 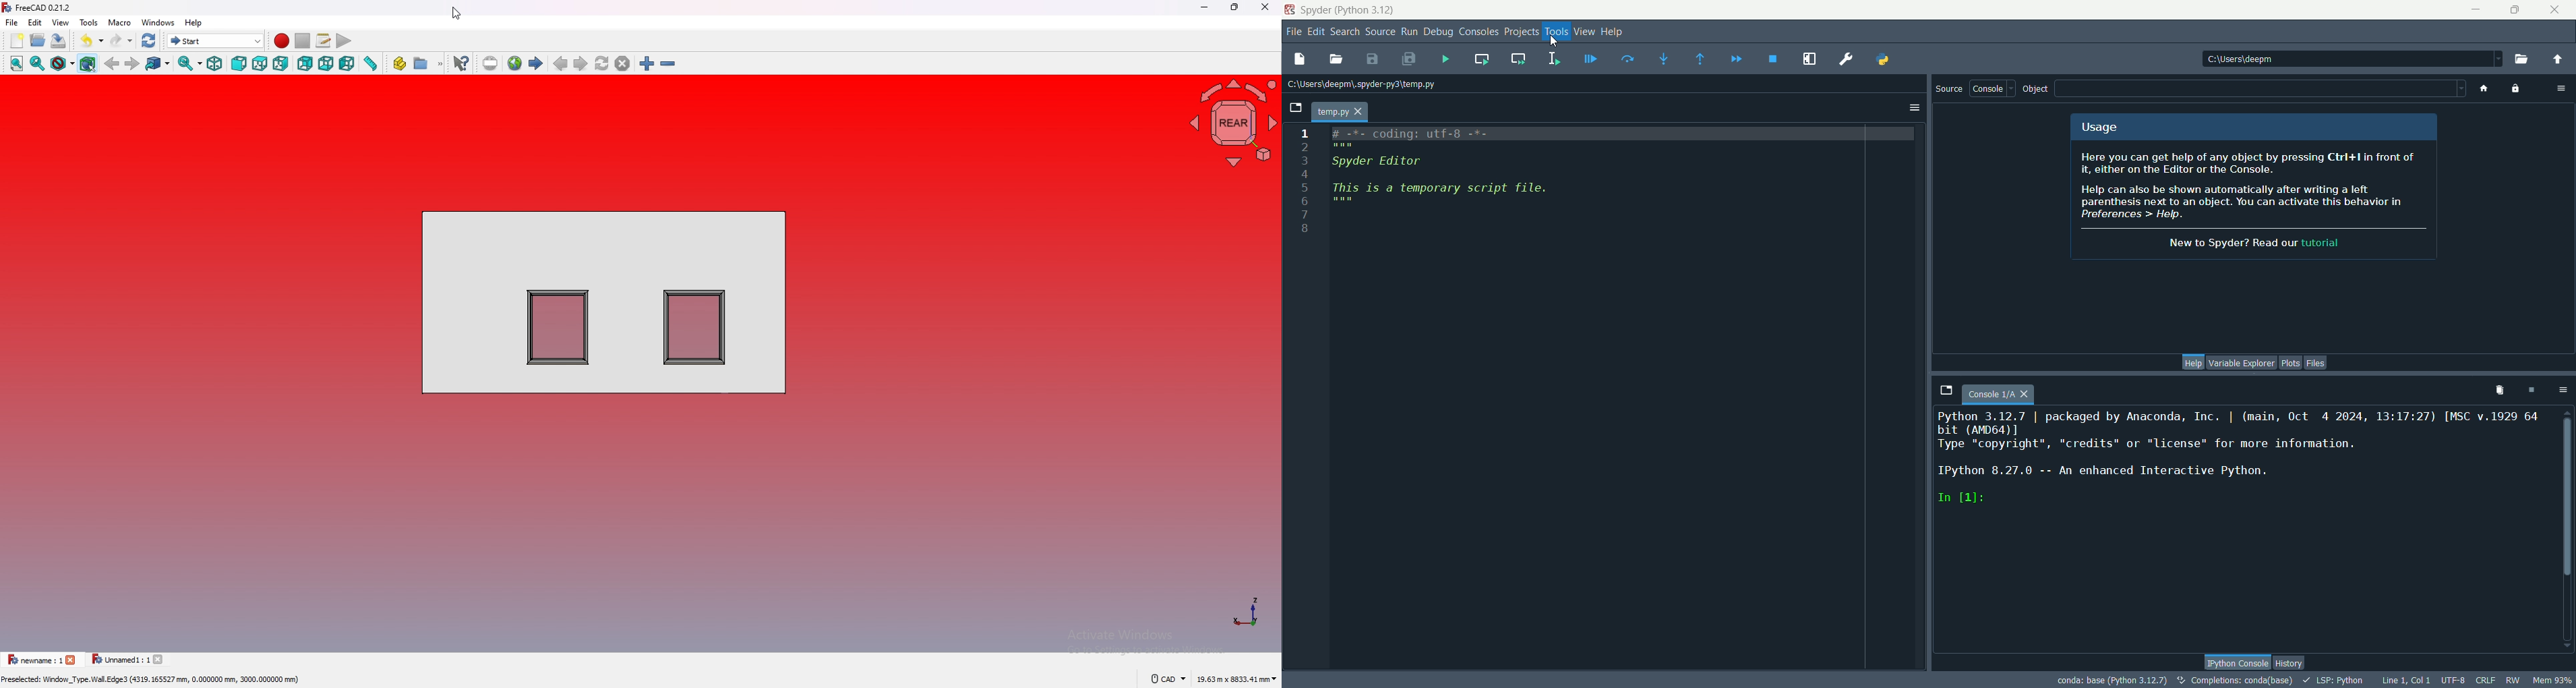 I want to click on UTF, so click(x=2454, y=681).